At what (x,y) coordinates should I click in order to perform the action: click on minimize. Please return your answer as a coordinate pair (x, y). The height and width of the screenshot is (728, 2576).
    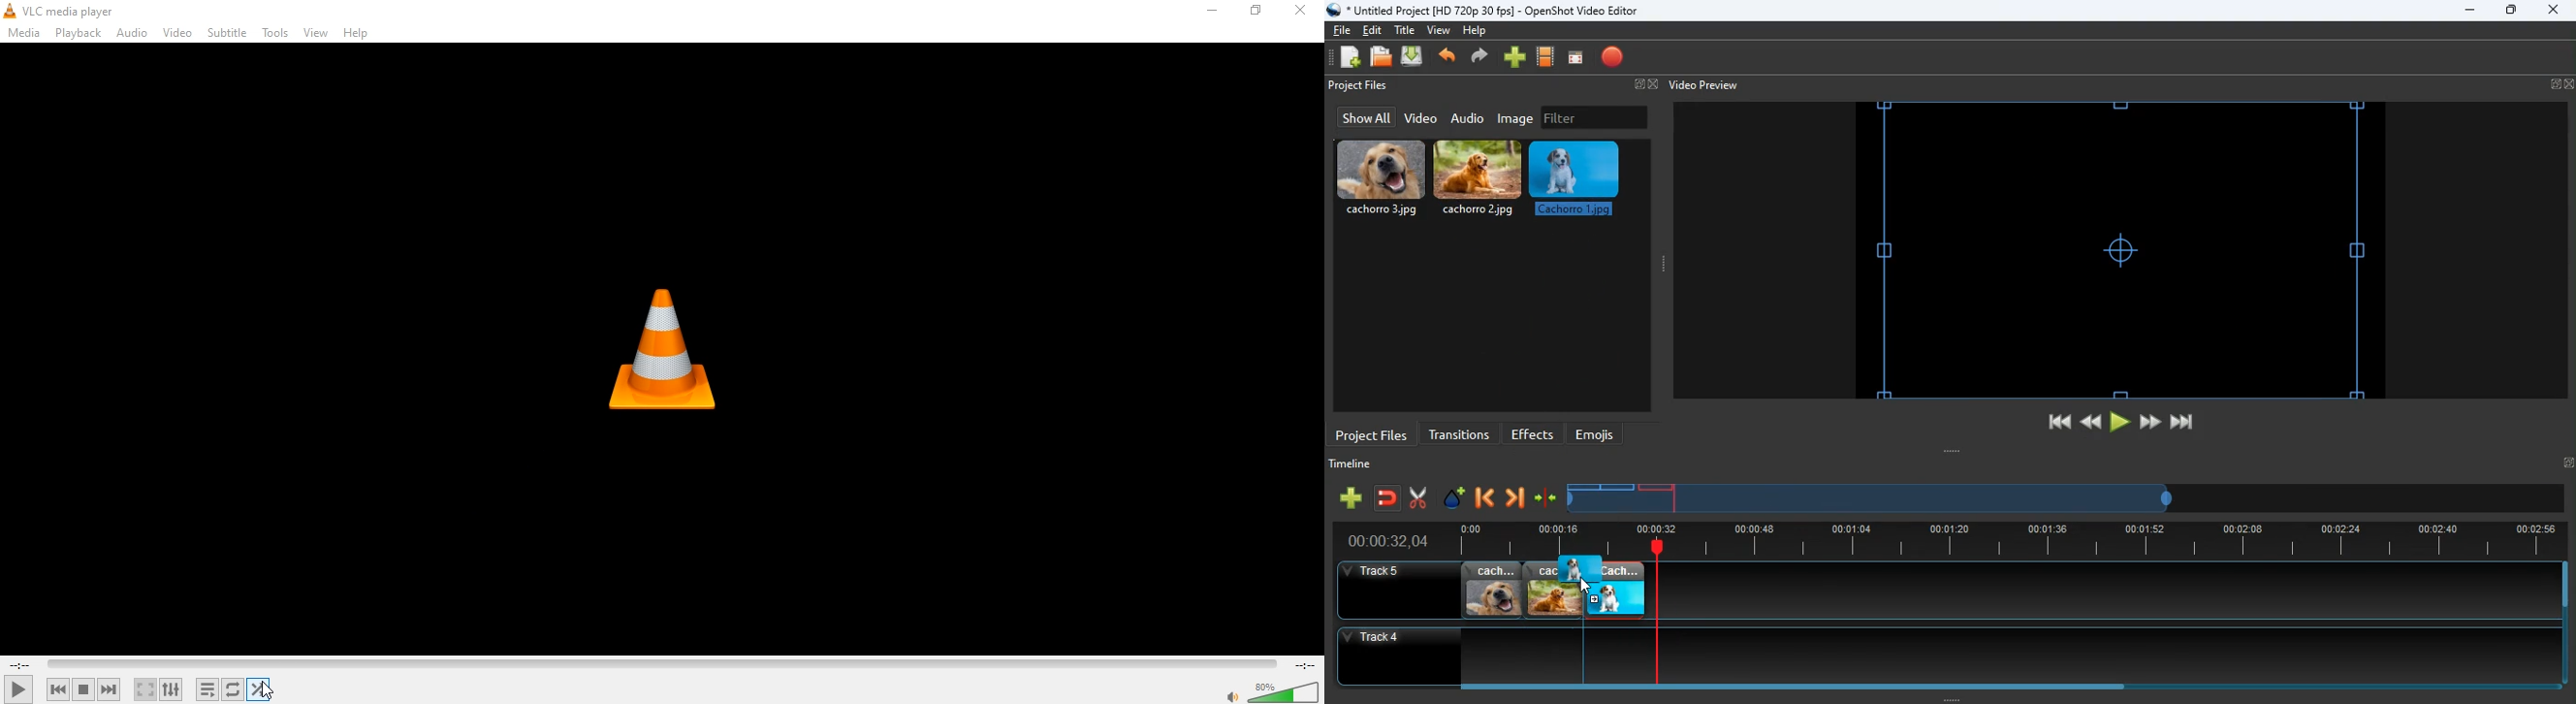
    Looking at the image, I should click on (1213, 9).